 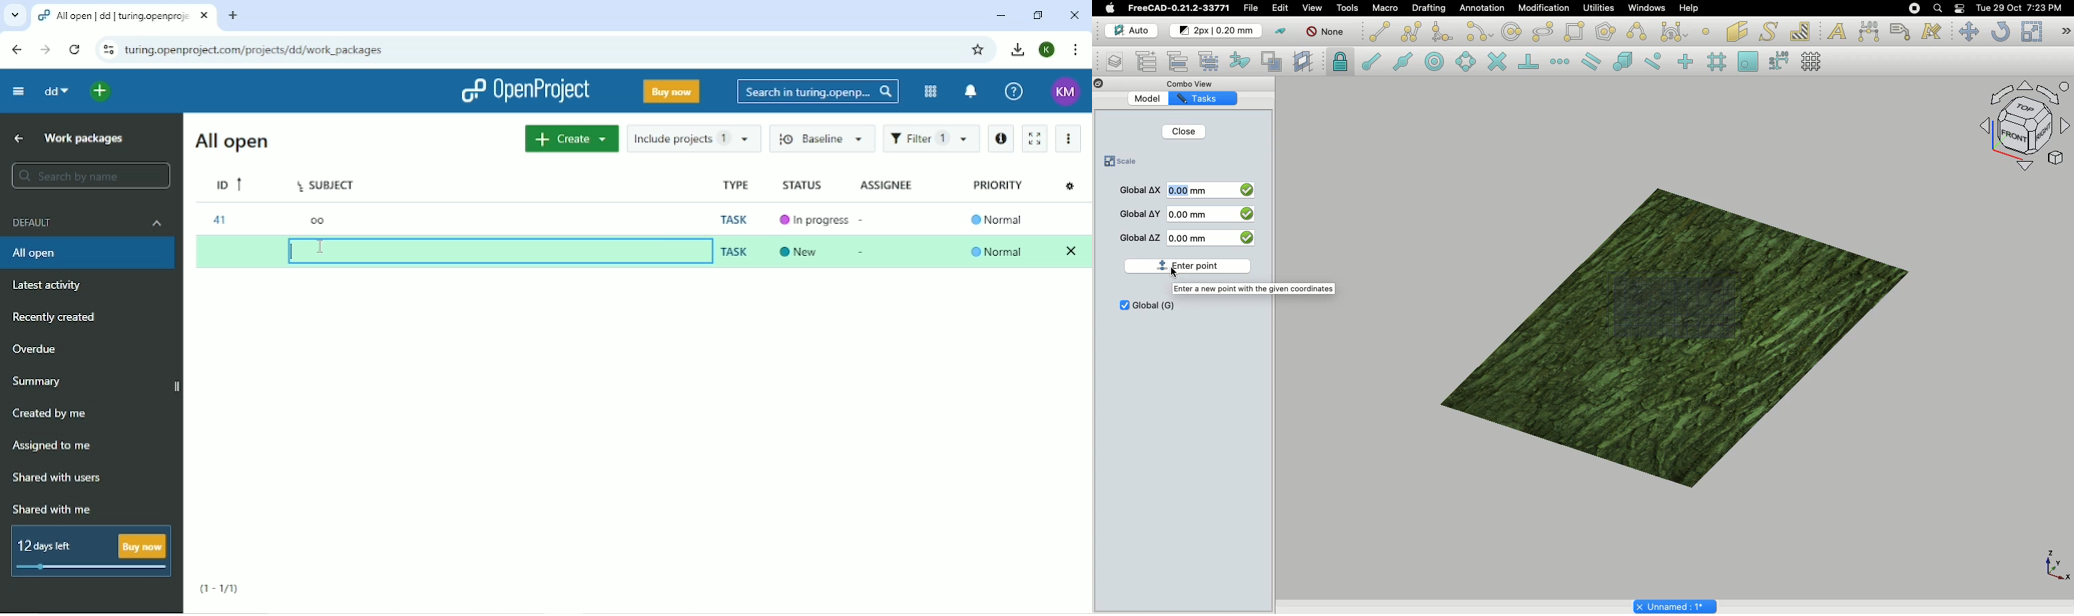 I want to click on Snap parallel, so click(x=1590, y=61).